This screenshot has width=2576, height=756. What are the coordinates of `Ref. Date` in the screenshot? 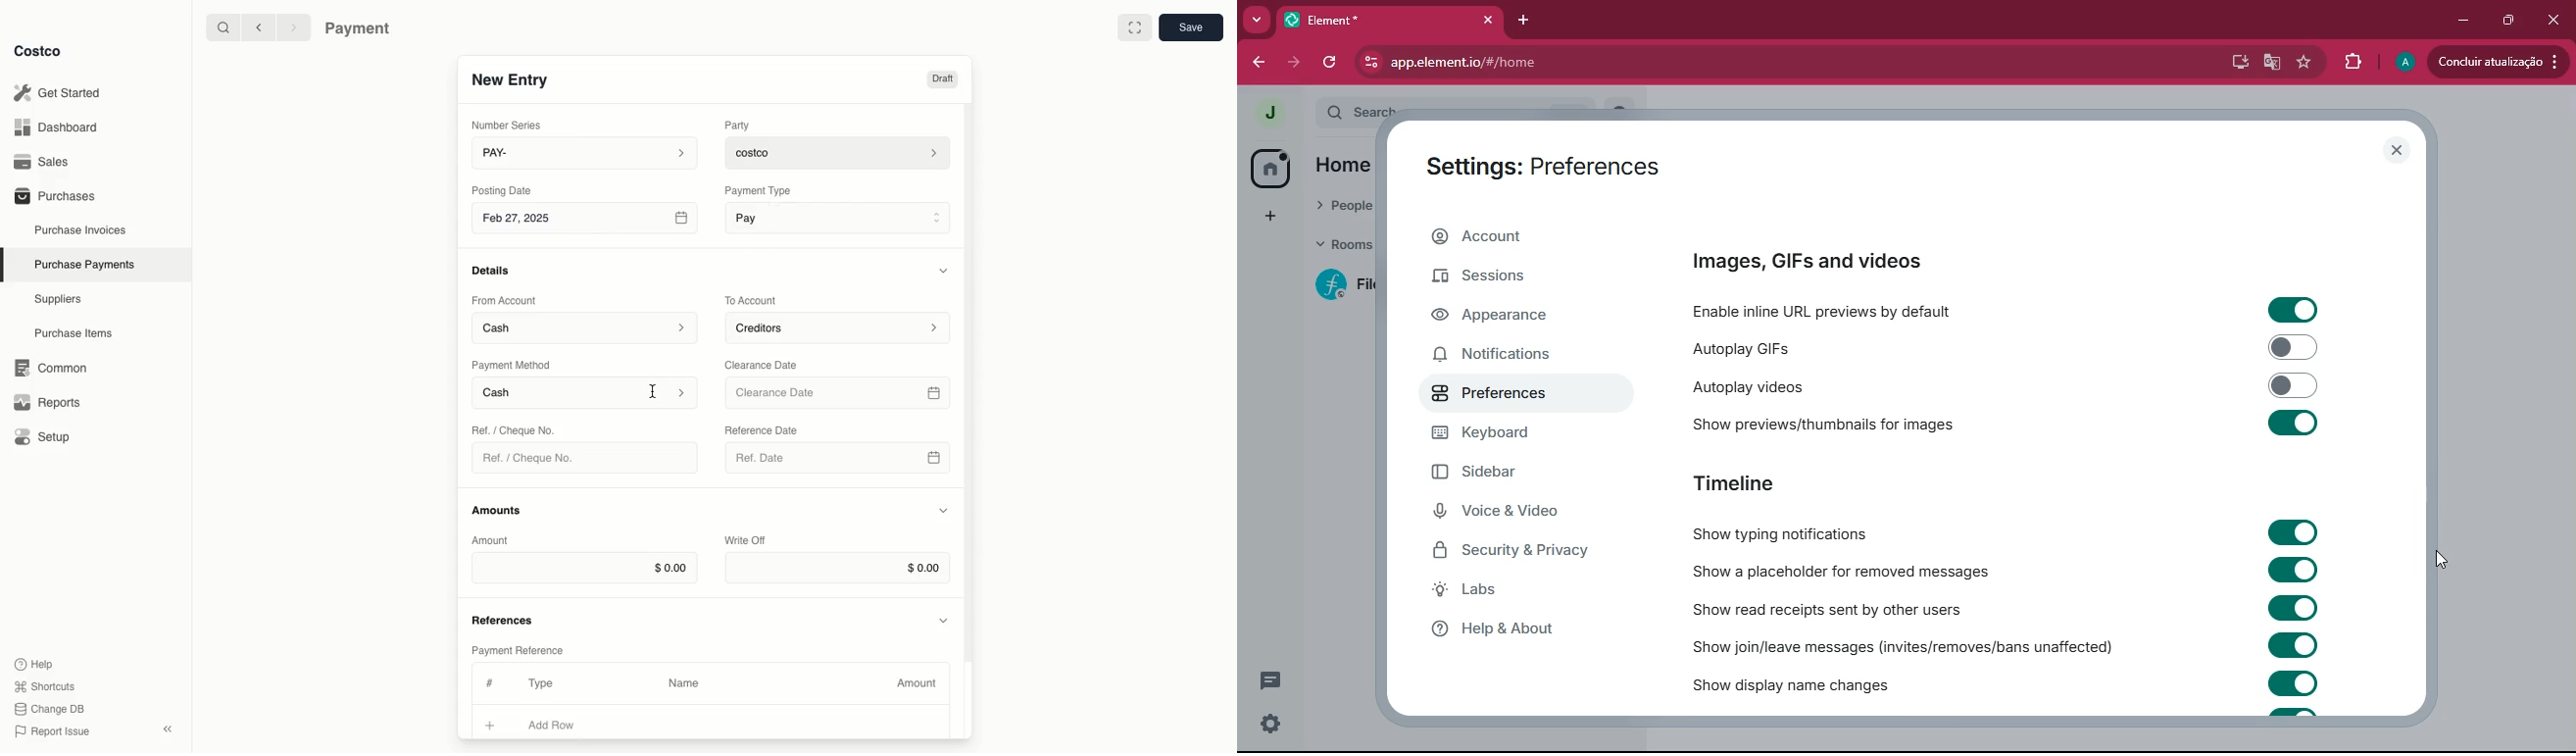 It's located at (837, 462).